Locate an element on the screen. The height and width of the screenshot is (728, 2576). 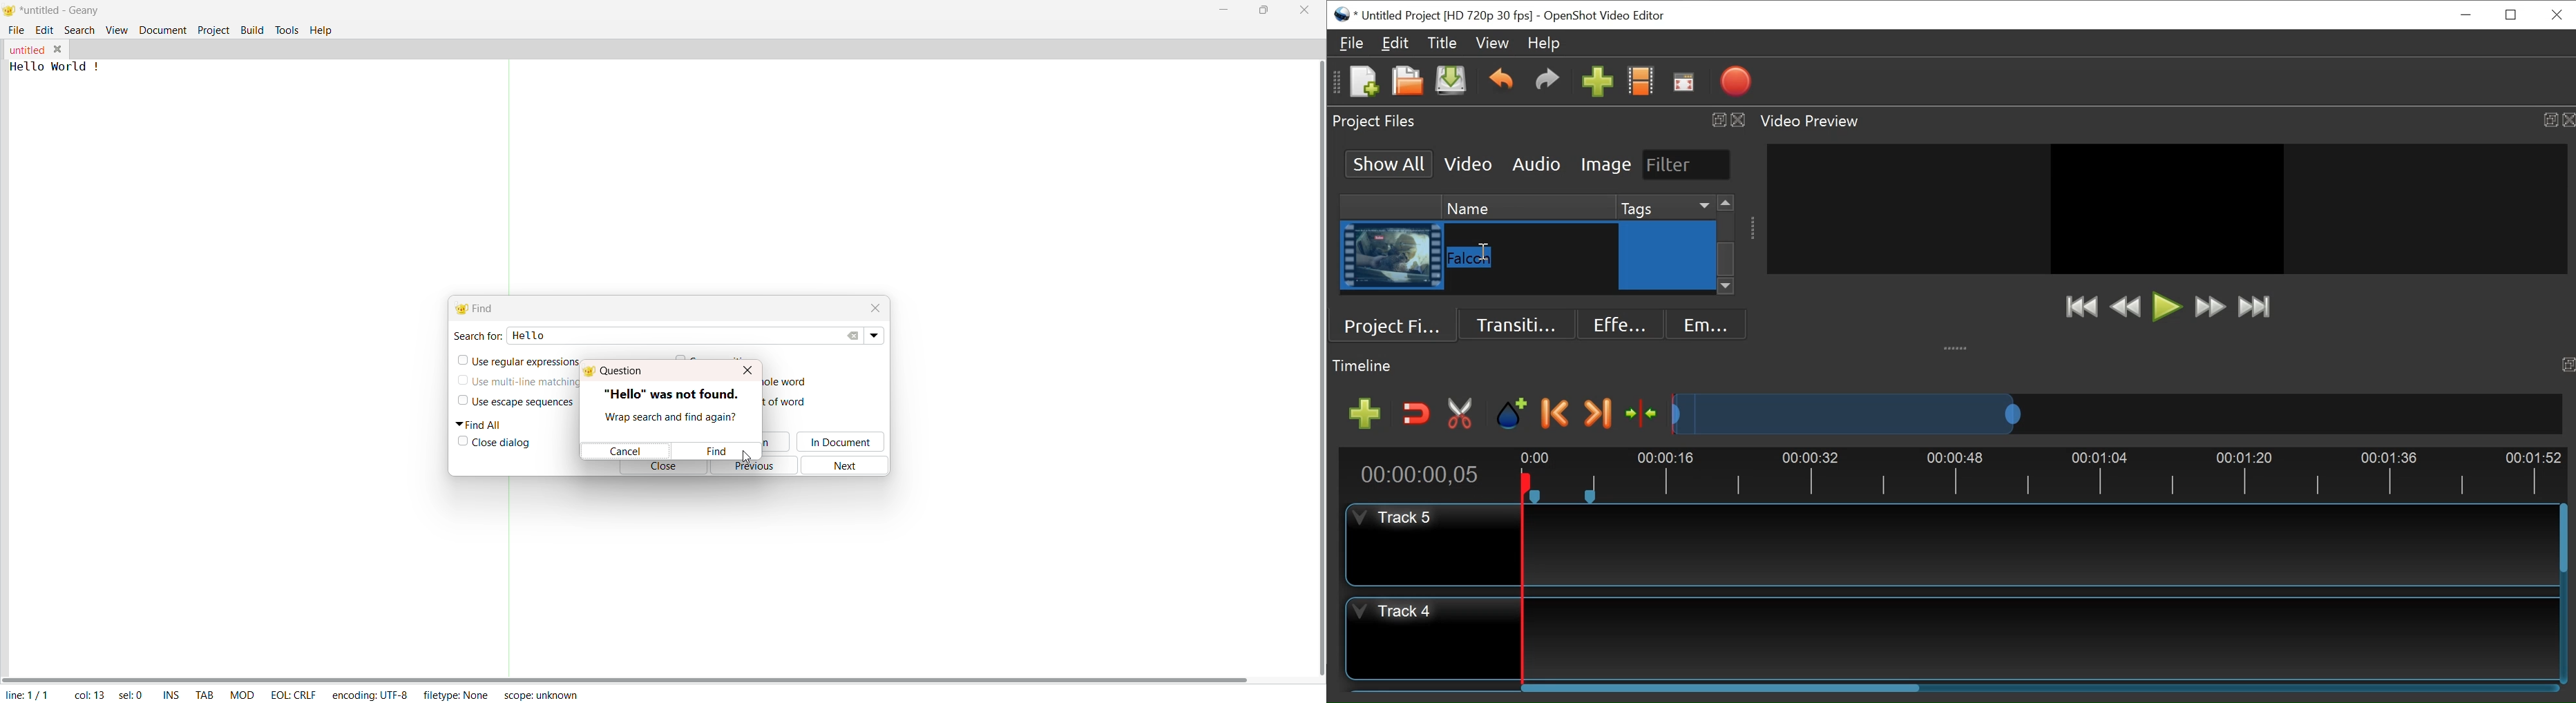
Vertical Scroll bar is located at coordinates (2562, 540).